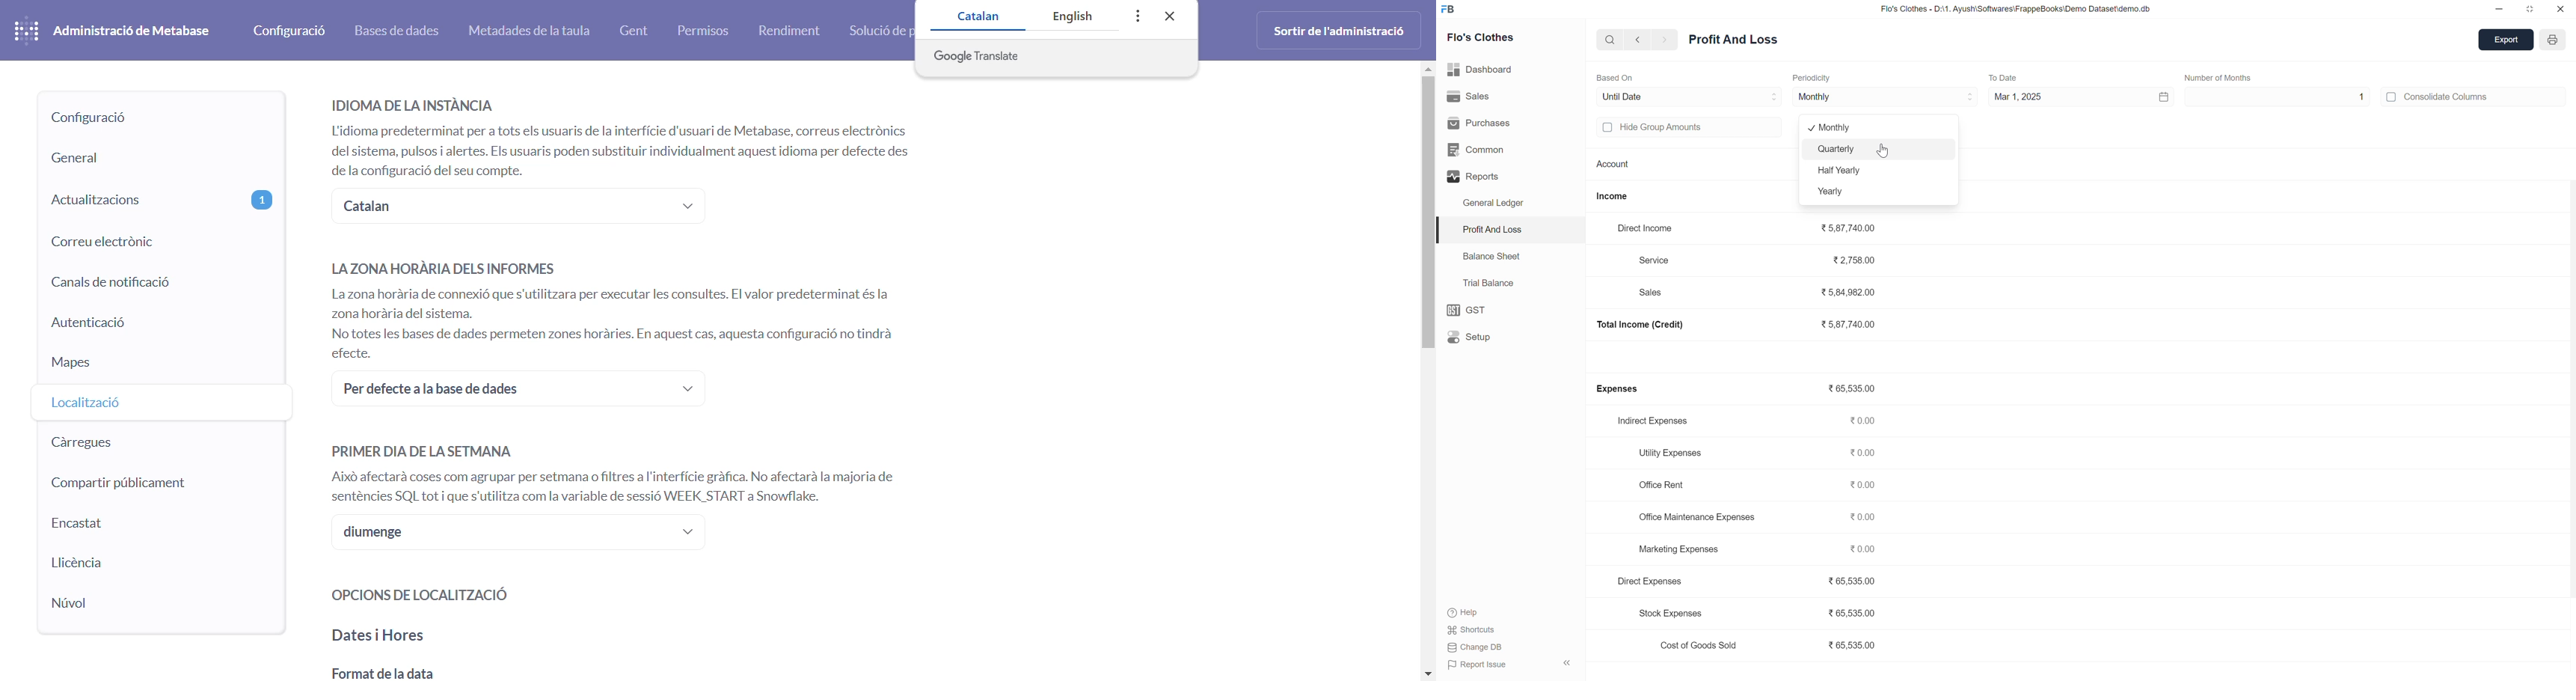 Image resolution: width=2576 pixels, height=700 pixels. I want to click on ₹0.00, so click(1866, 485).